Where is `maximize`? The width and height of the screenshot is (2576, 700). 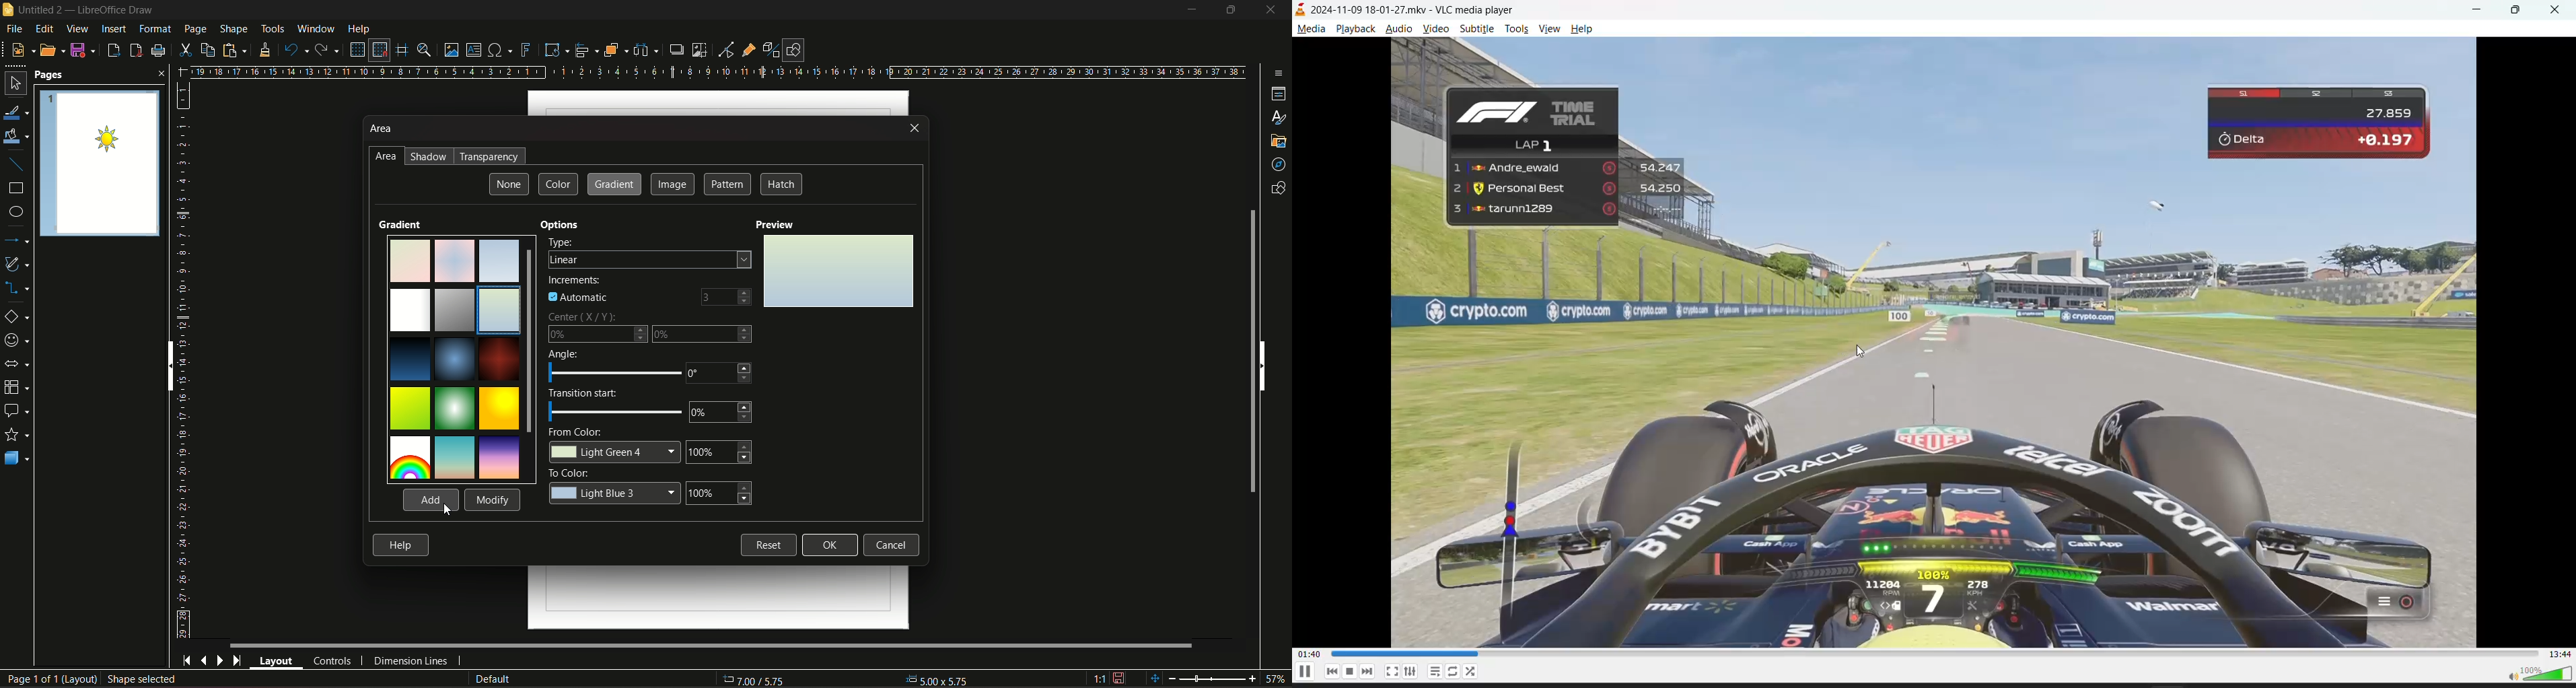
maximize is located at coordinates (2517, 9).